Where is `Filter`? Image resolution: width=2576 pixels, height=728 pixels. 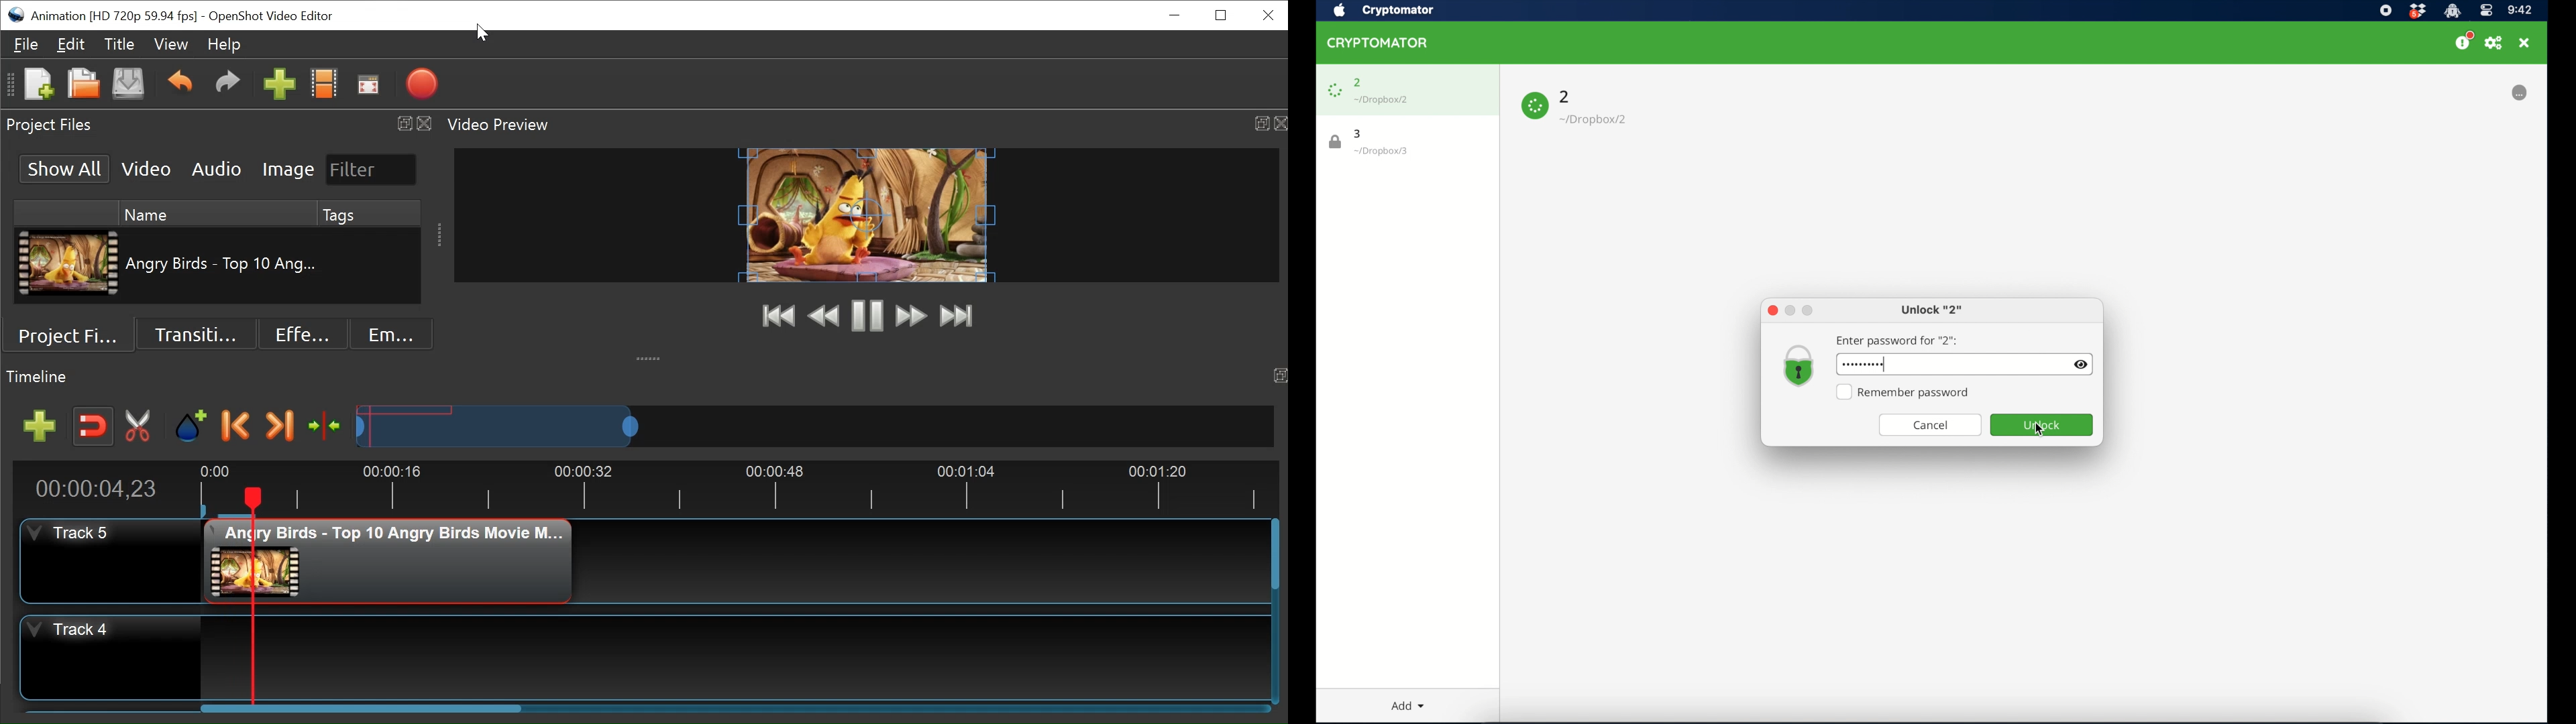
Filter is located at coordinates (372, 170).